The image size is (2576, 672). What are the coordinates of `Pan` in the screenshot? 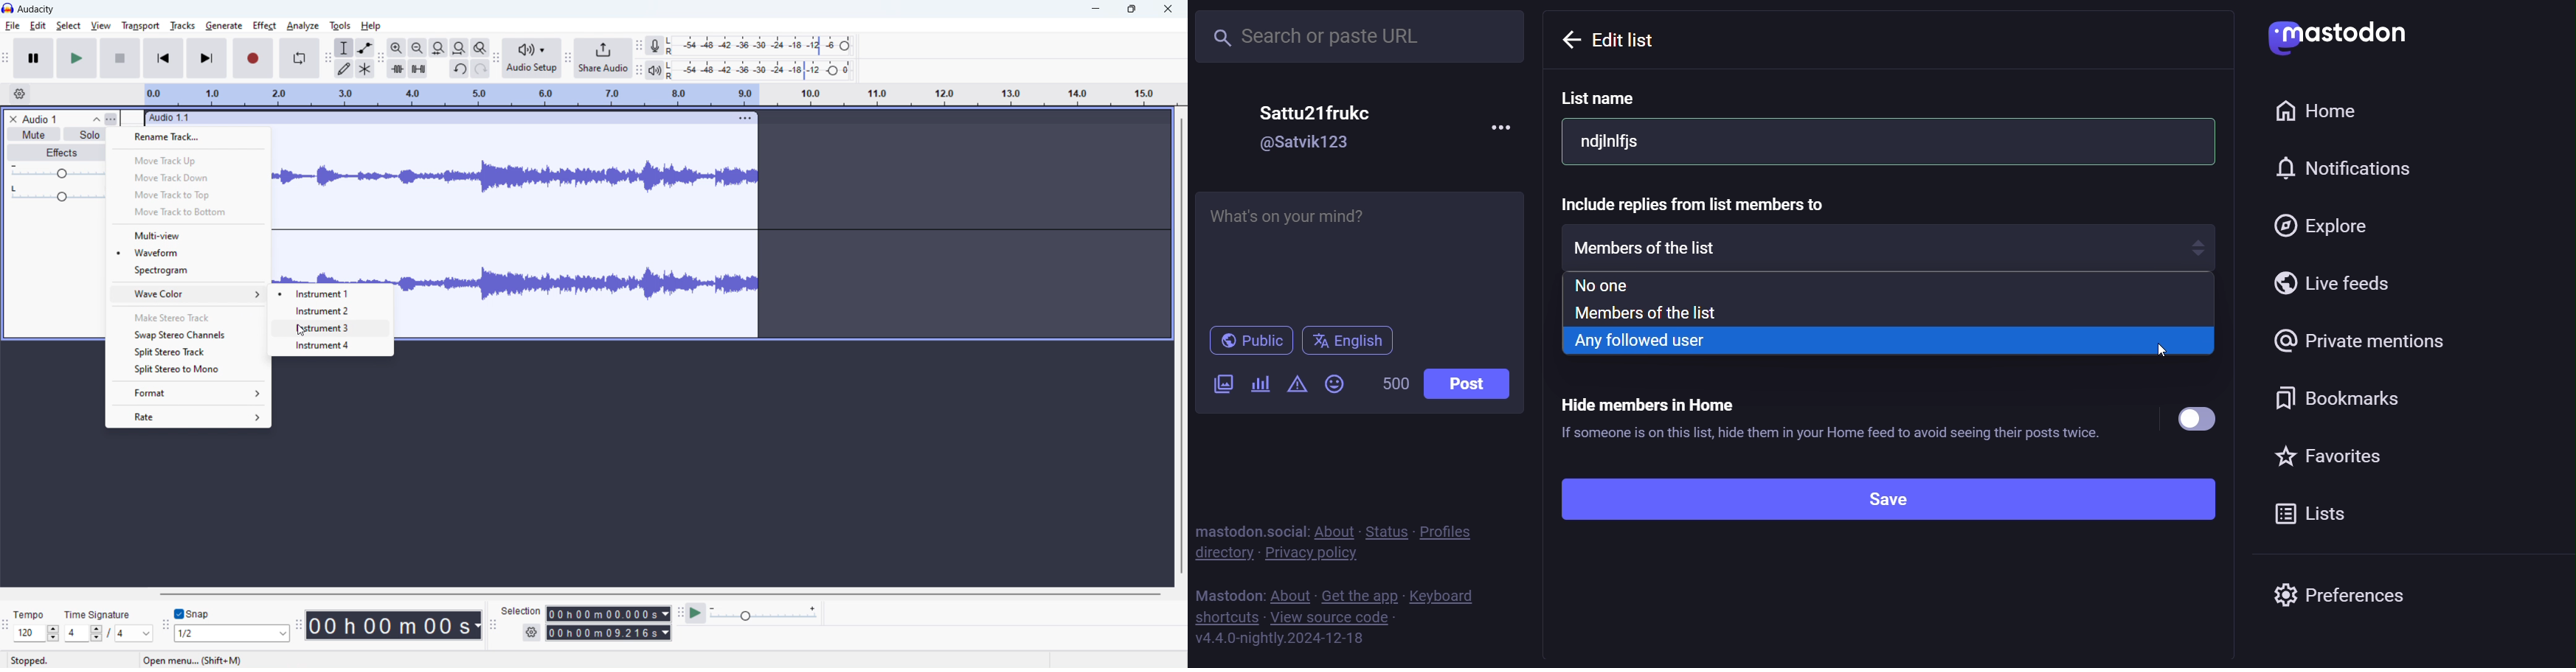 It's located at (59, 195).